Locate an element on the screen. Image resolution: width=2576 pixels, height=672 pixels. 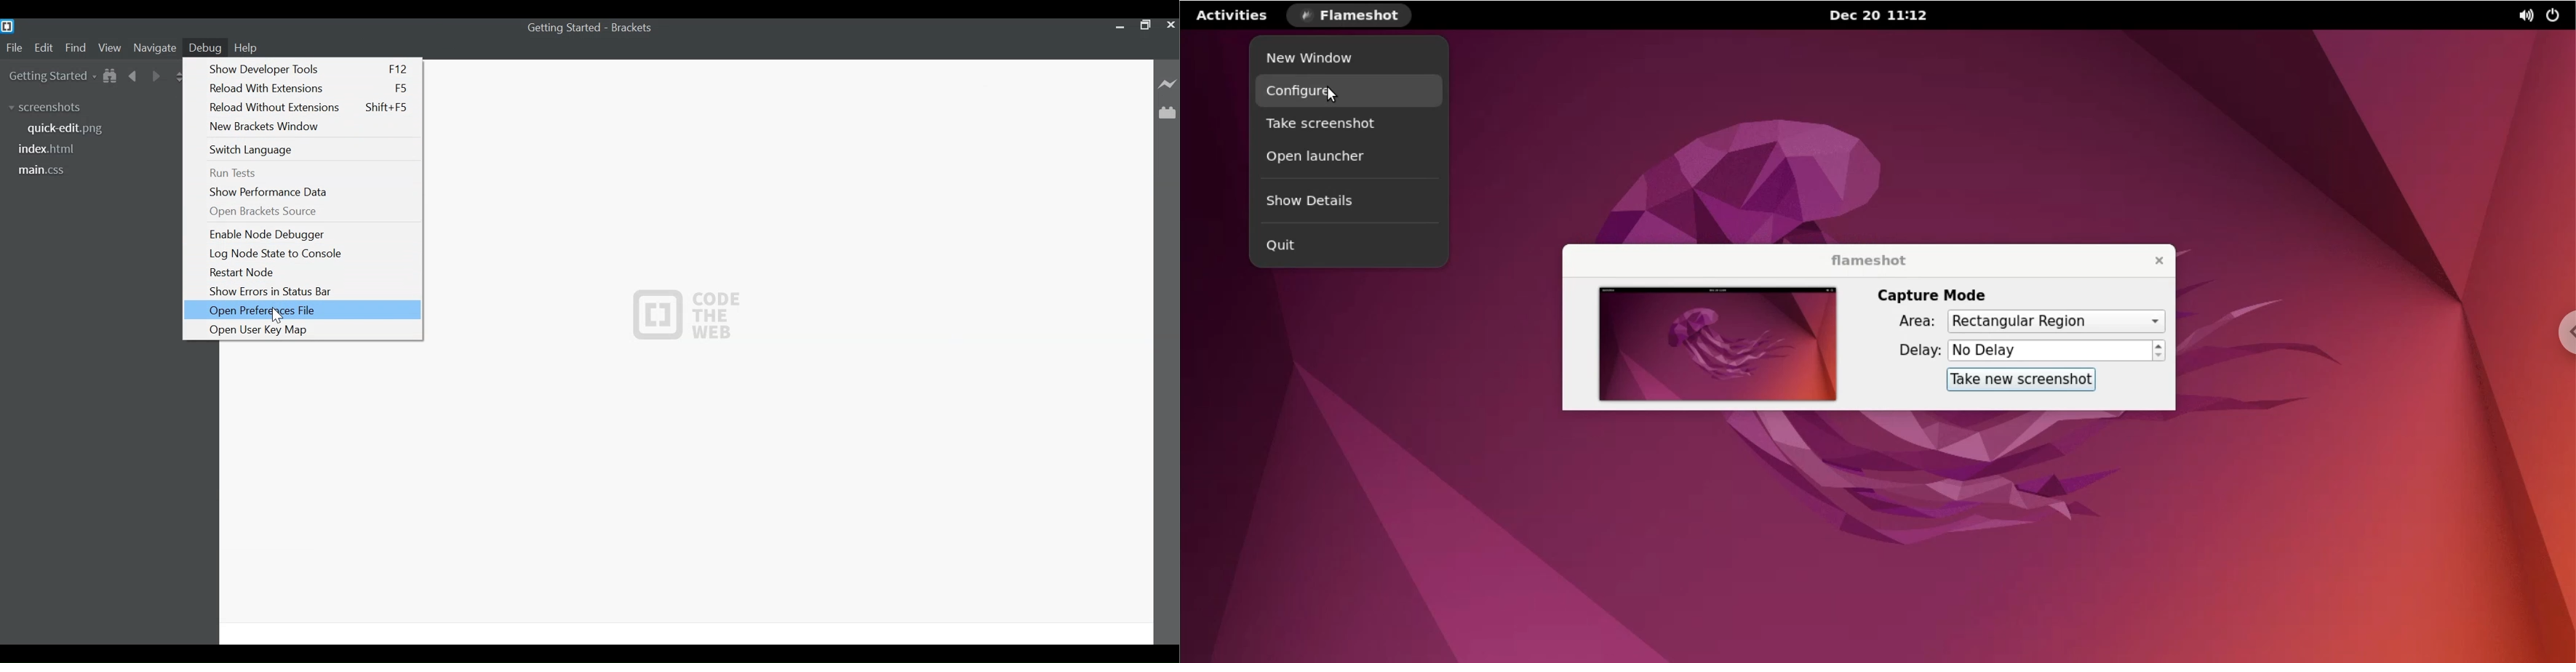
minimize is located at coordinates (1119, 26).